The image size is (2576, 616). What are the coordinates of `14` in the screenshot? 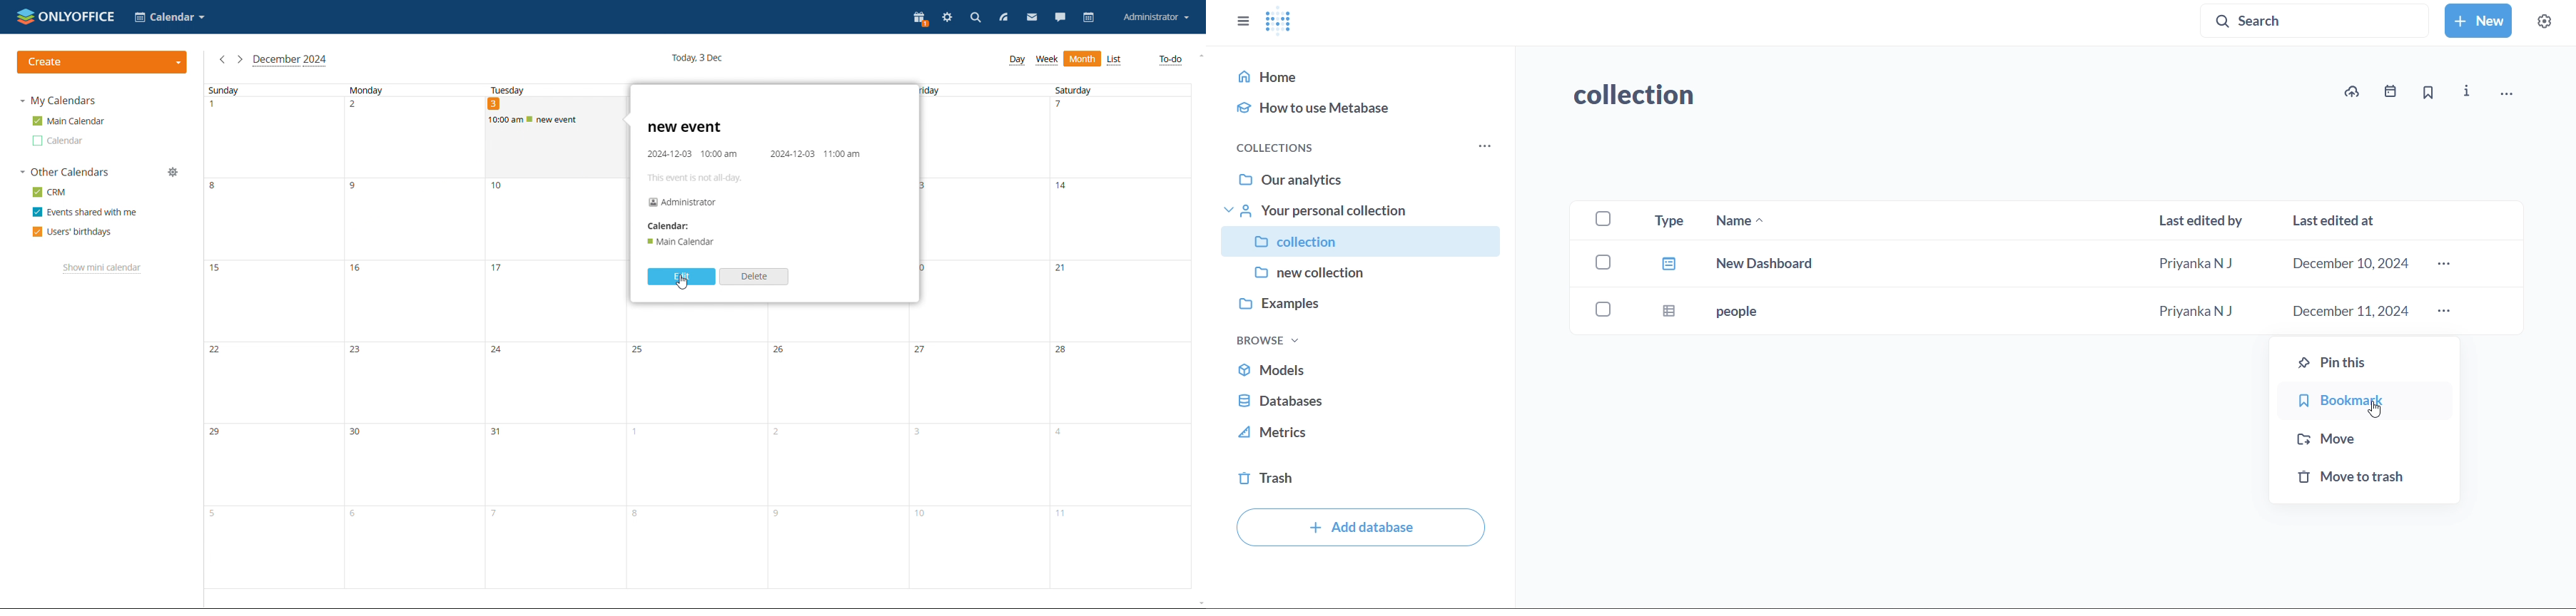 It's located at (1123, 219).